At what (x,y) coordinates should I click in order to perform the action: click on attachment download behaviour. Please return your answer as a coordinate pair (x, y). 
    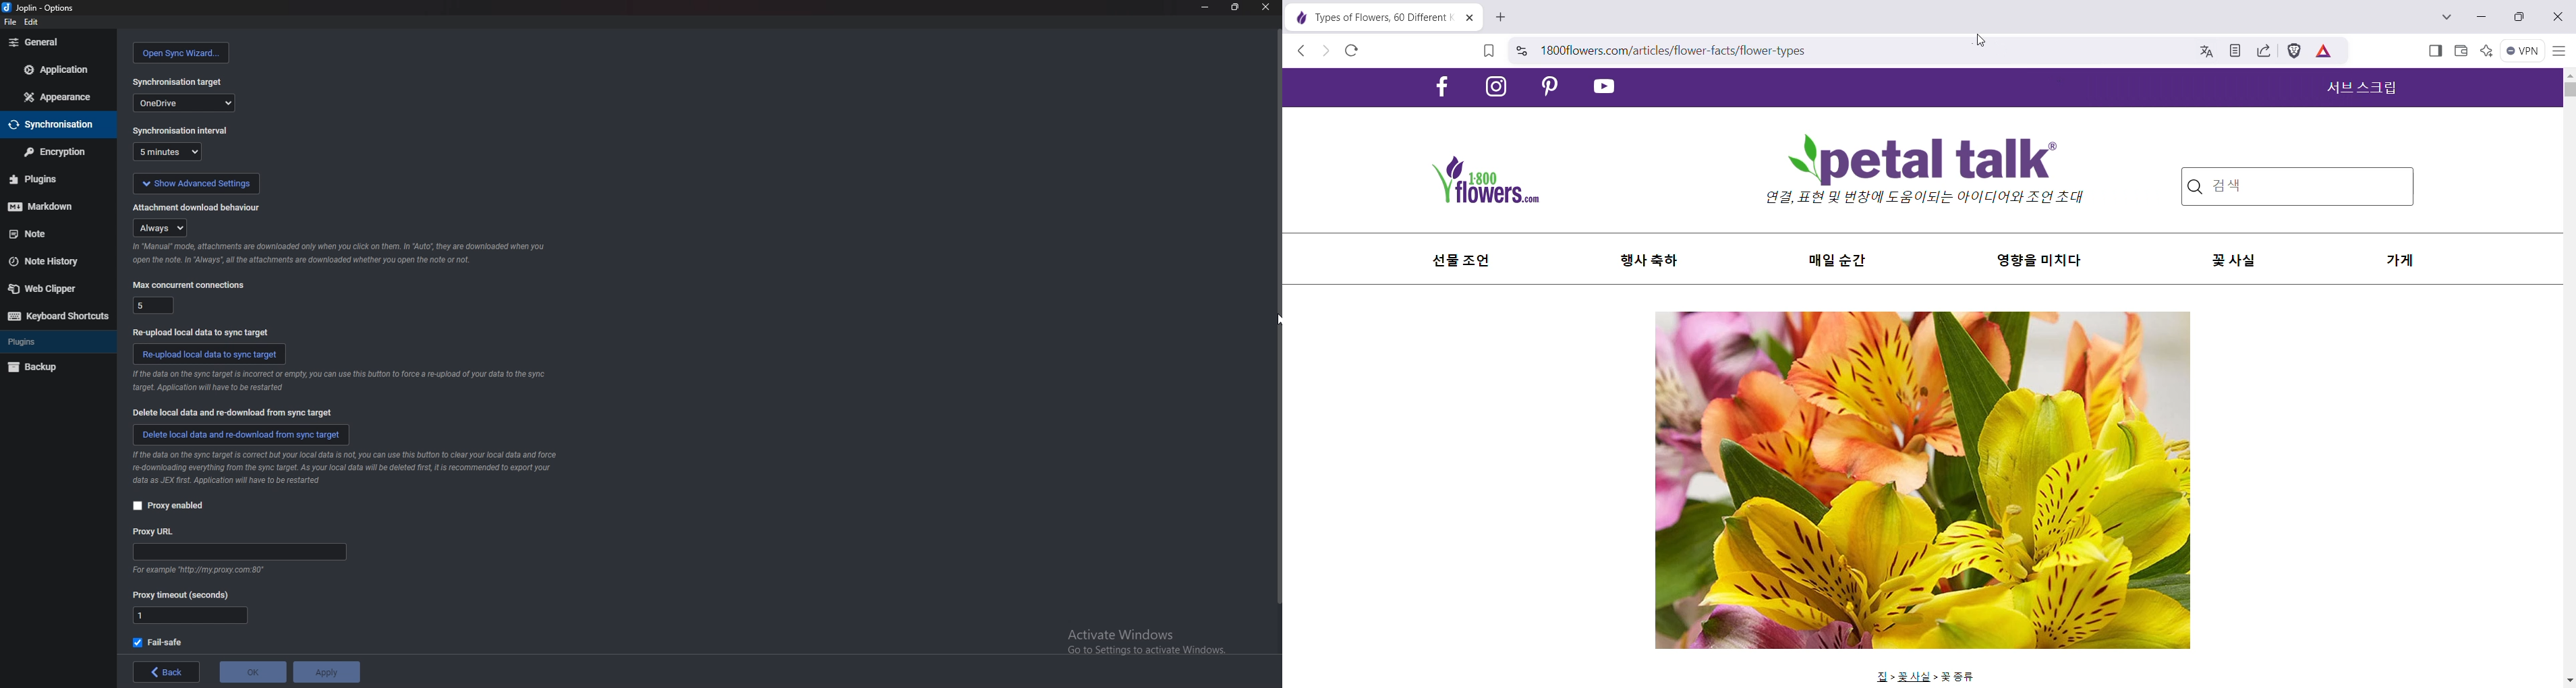
    Looking at the image, I should click on (162, 227).